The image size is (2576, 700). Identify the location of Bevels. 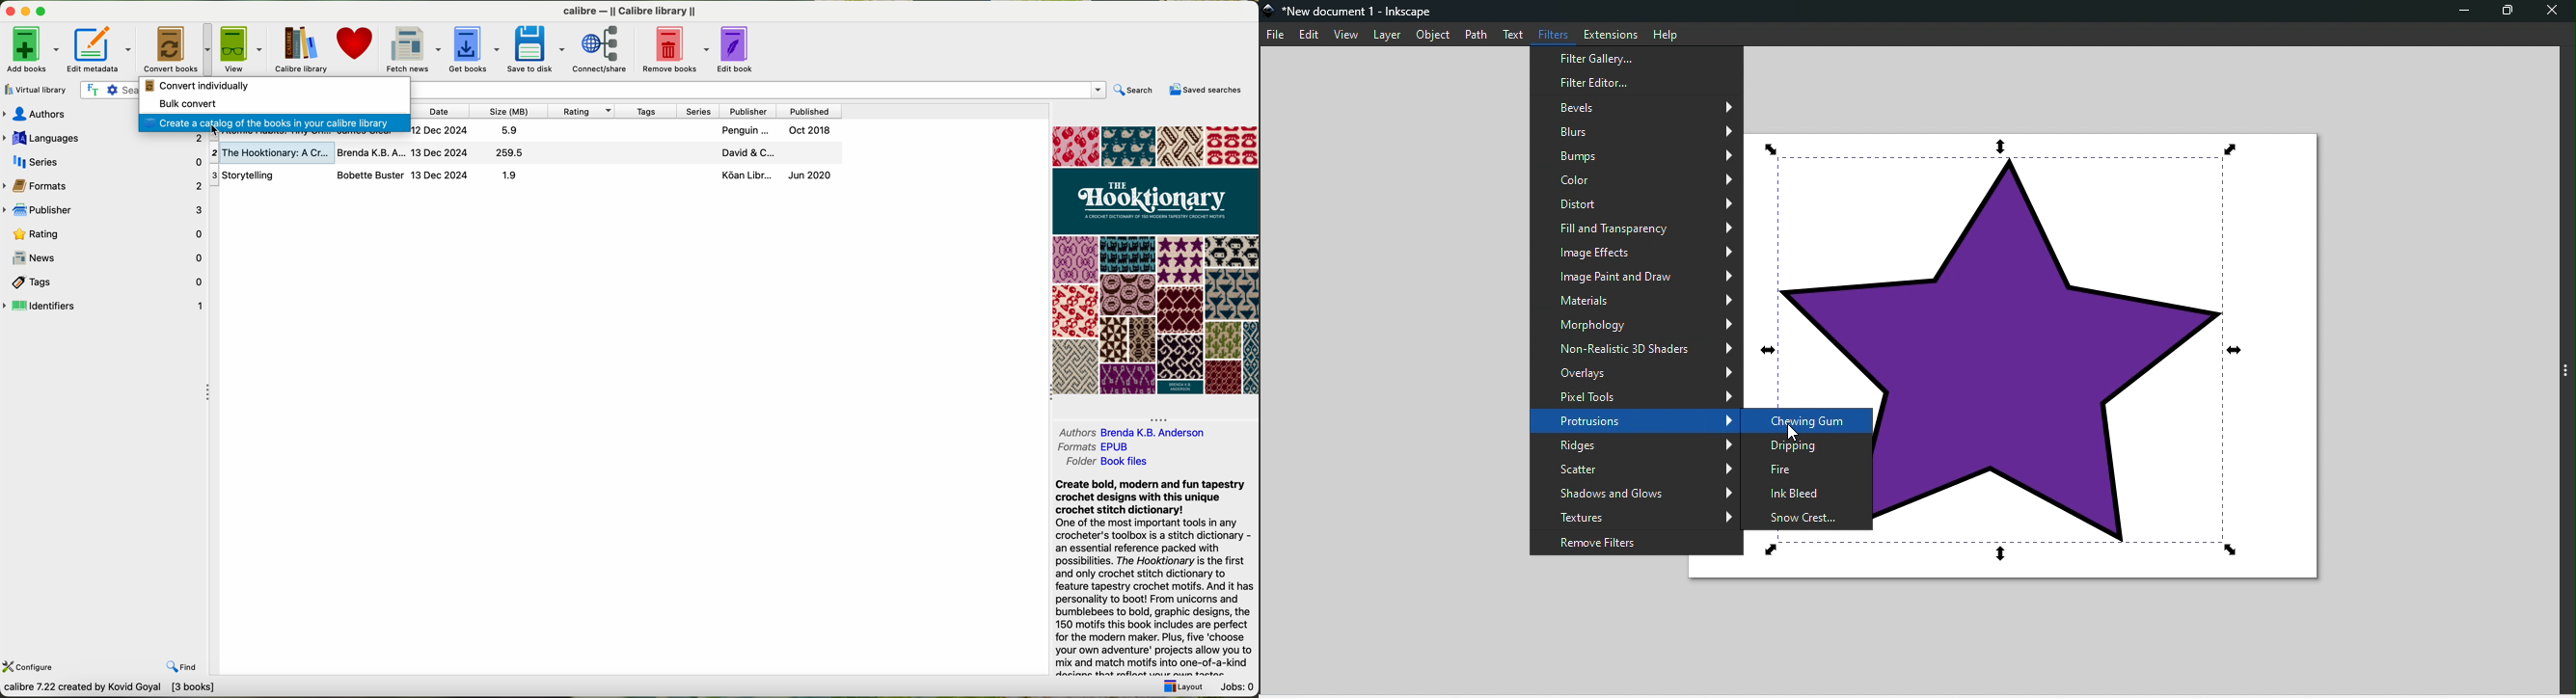
(1641, 105).